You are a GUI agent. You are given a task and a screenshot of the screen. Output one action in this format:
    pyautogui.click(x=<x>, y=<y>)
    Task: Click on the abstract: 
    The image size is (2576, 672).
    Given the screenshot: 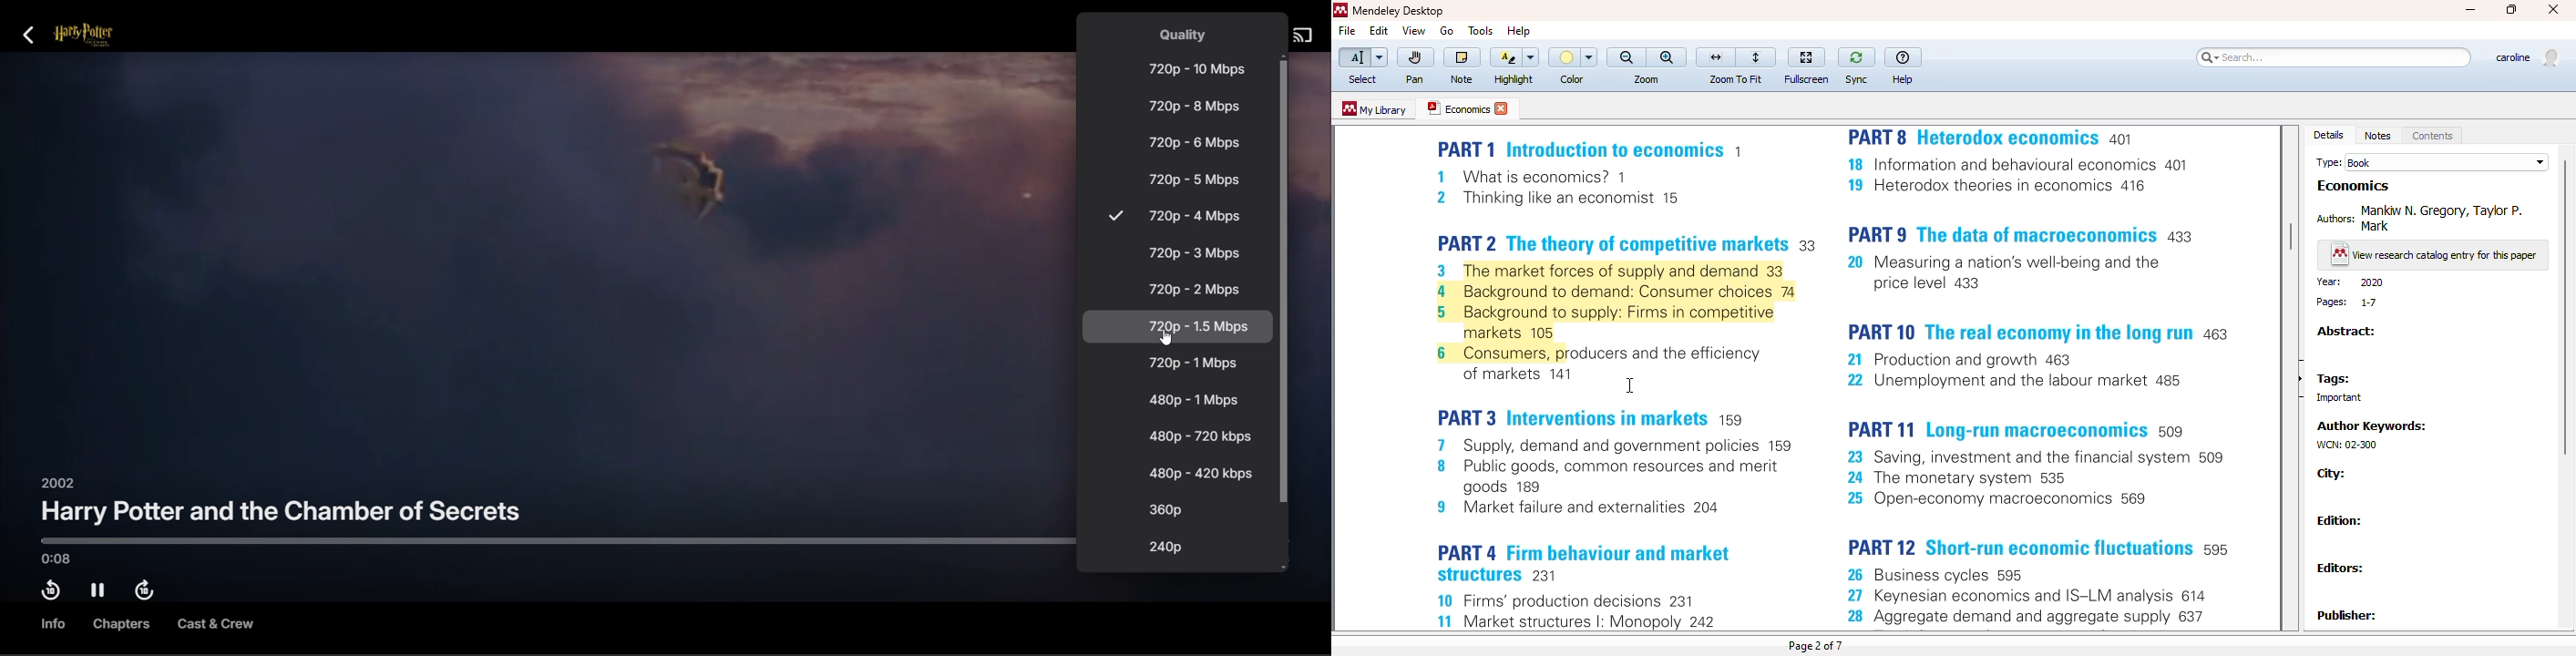 What is the action you would take?
    pyautogui.click(x=2345, y=332)
    